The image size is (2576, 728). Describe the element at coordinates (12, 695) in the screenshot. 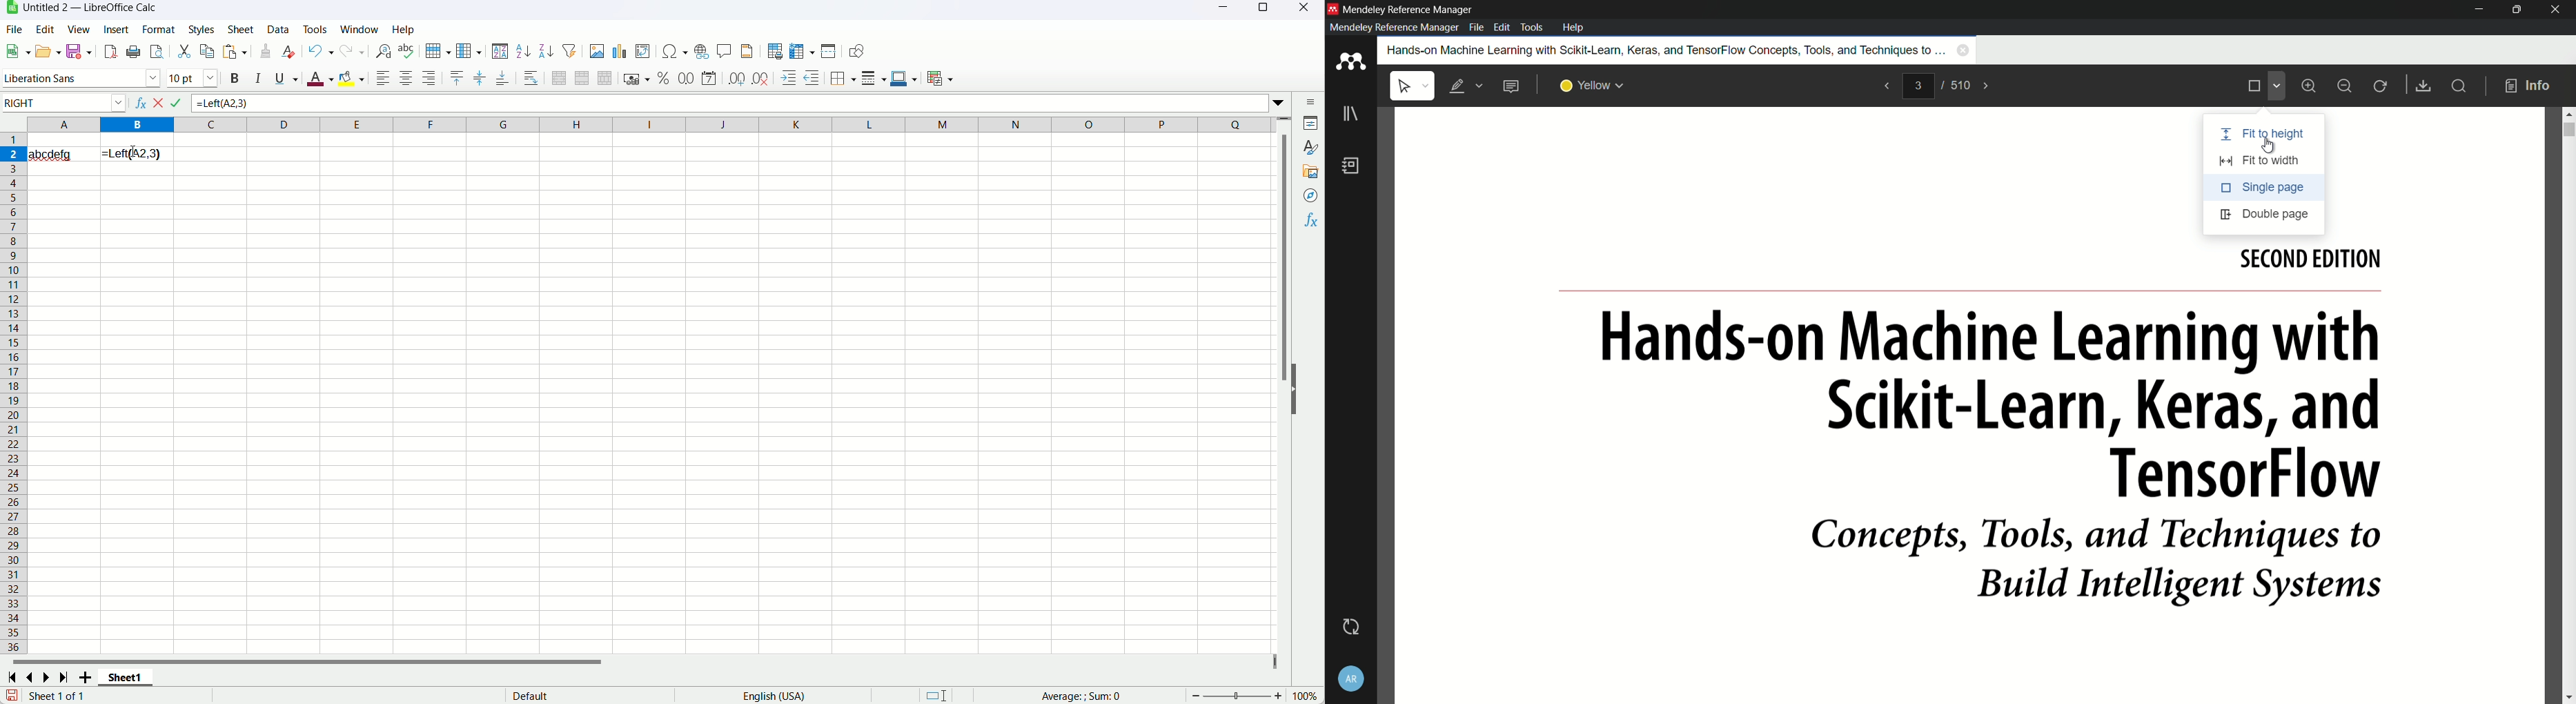

I see `save` at that location.